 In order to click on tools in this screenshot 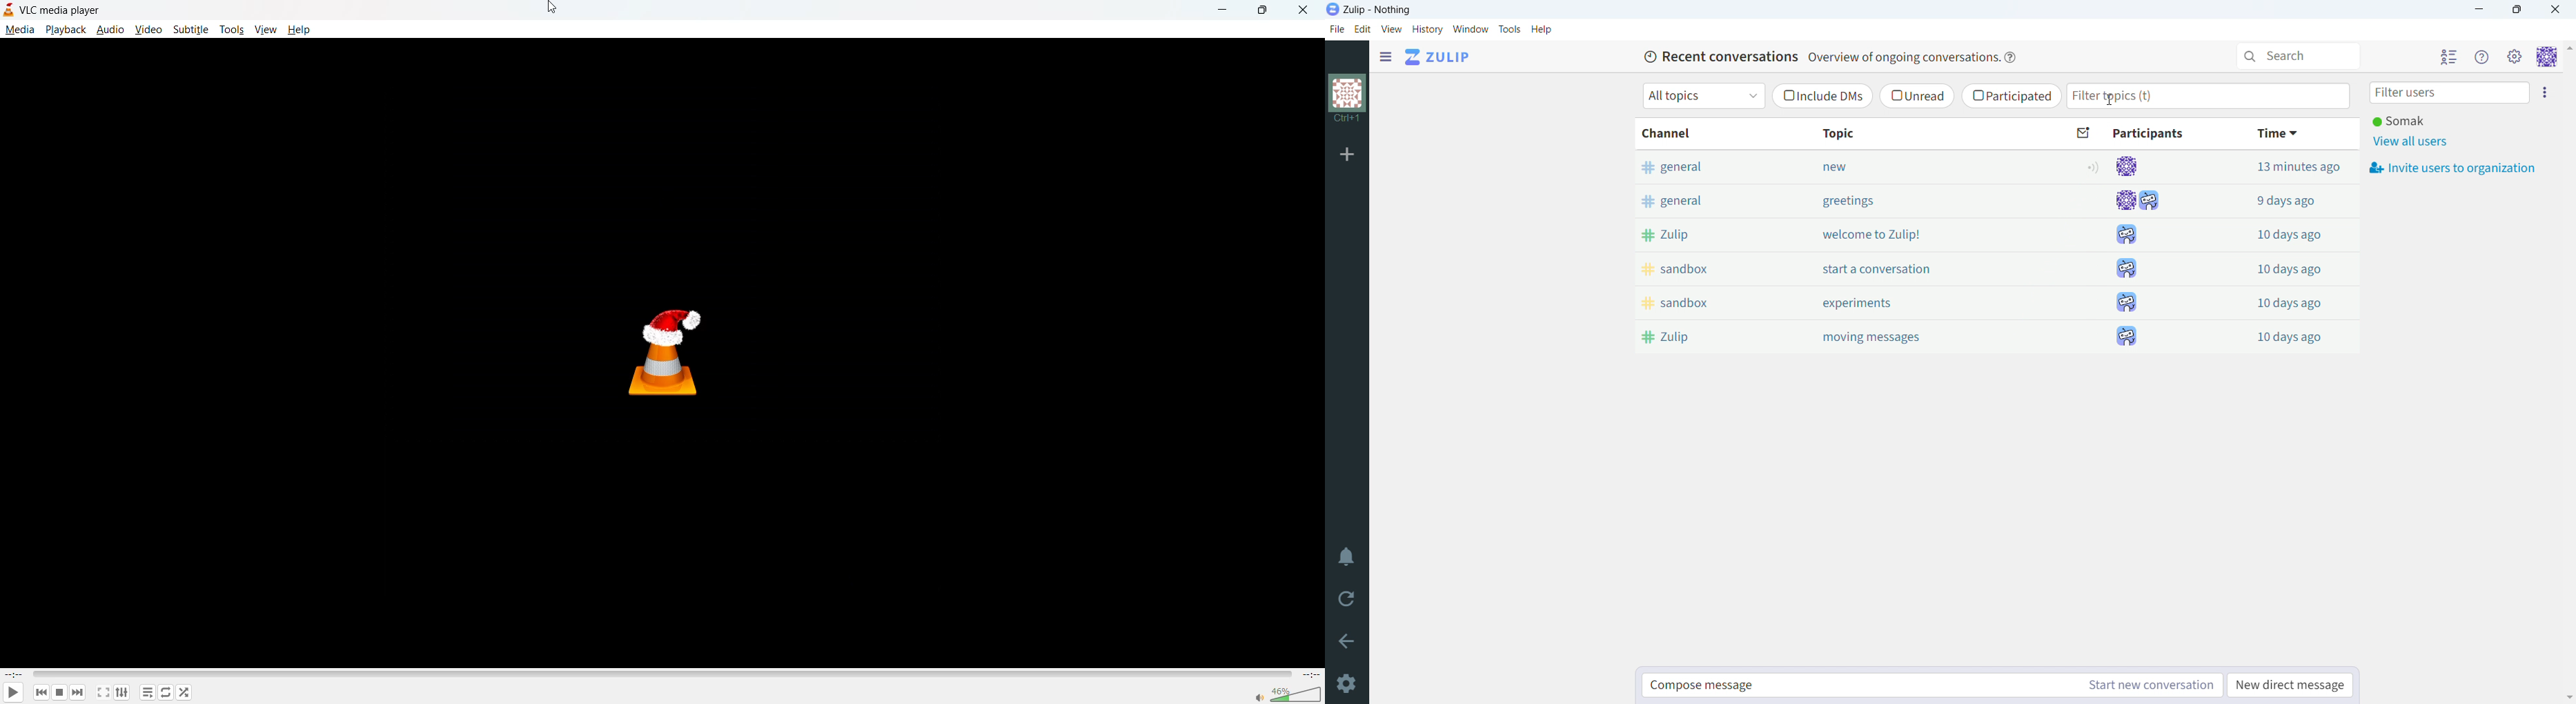, I will do `click(231, 31)`.